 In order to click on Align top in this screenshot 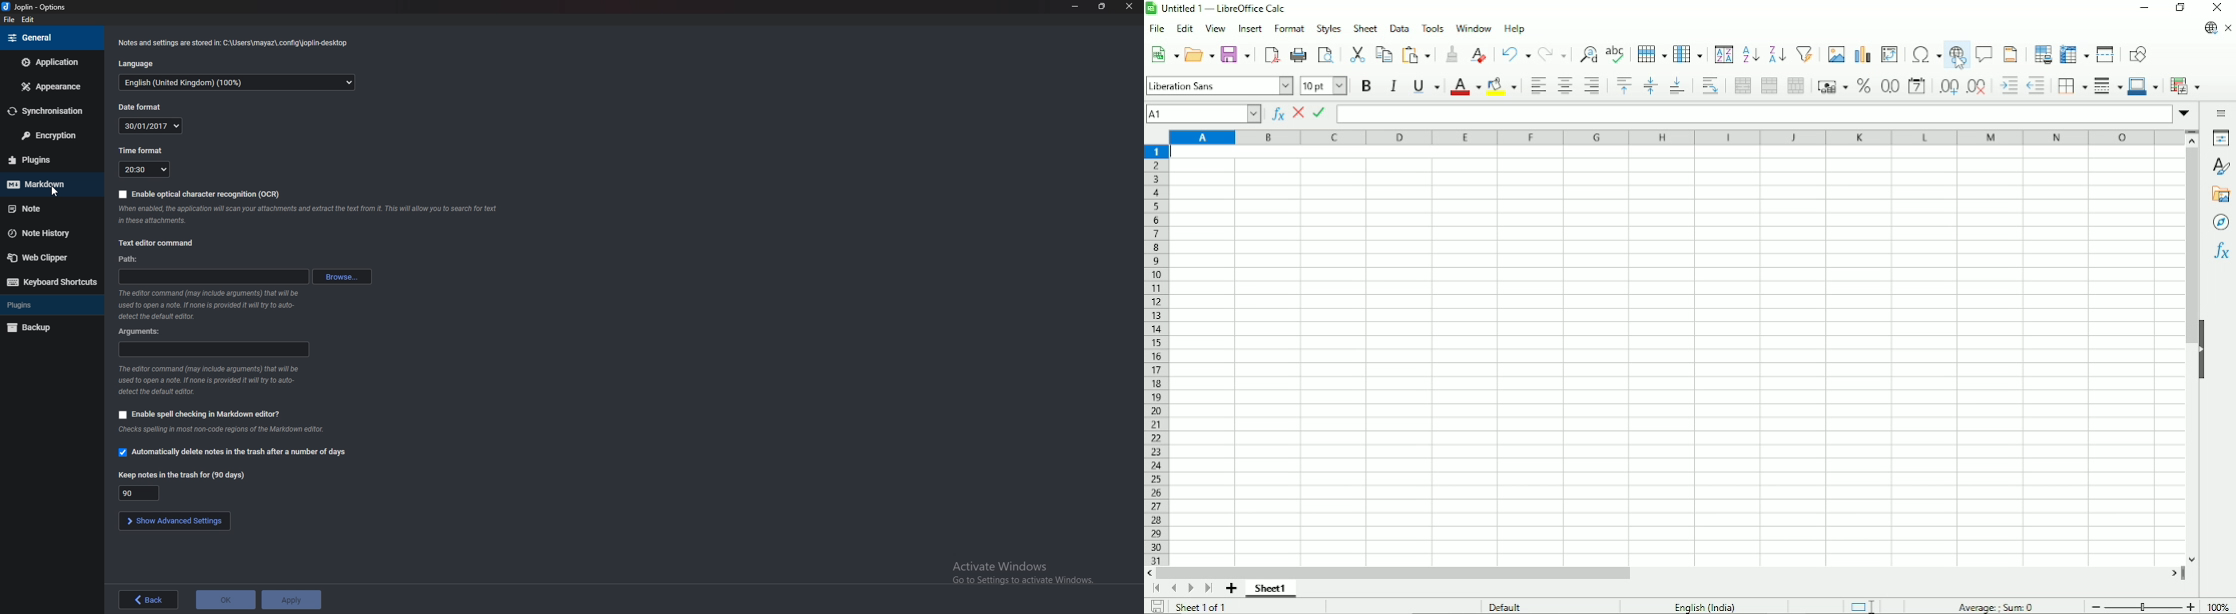, I will do `click(1623, 85)`.